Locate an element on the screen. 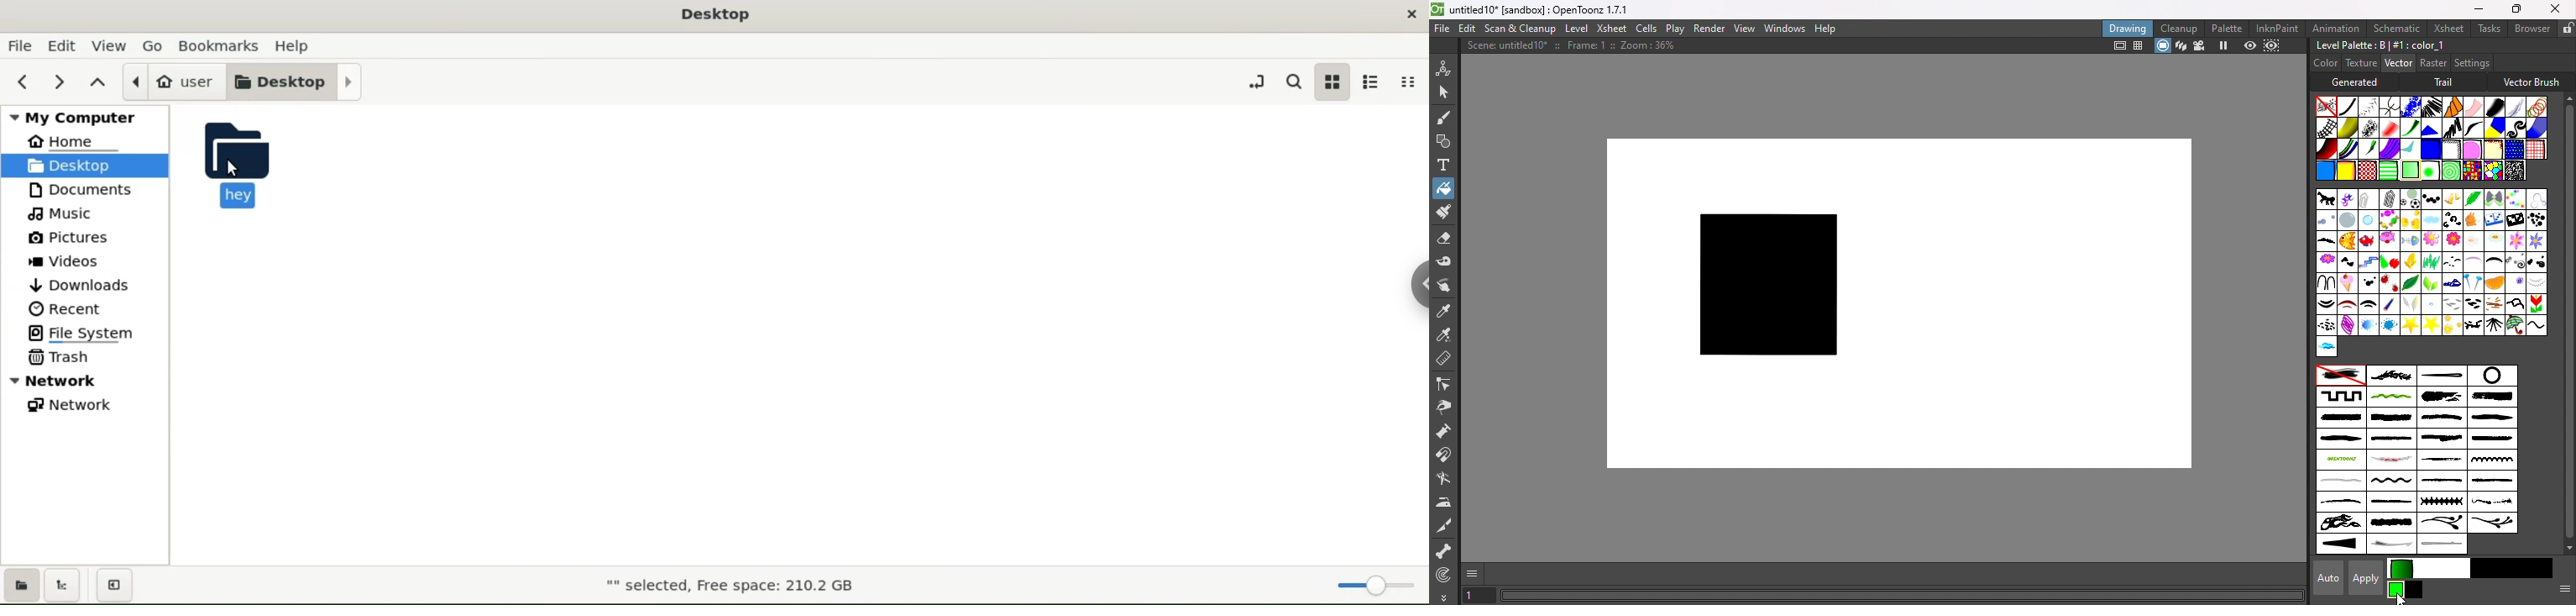 Image resolution: width=2576 pixels, height=616 pixels. Offset is located at coordinates (2430, 150).